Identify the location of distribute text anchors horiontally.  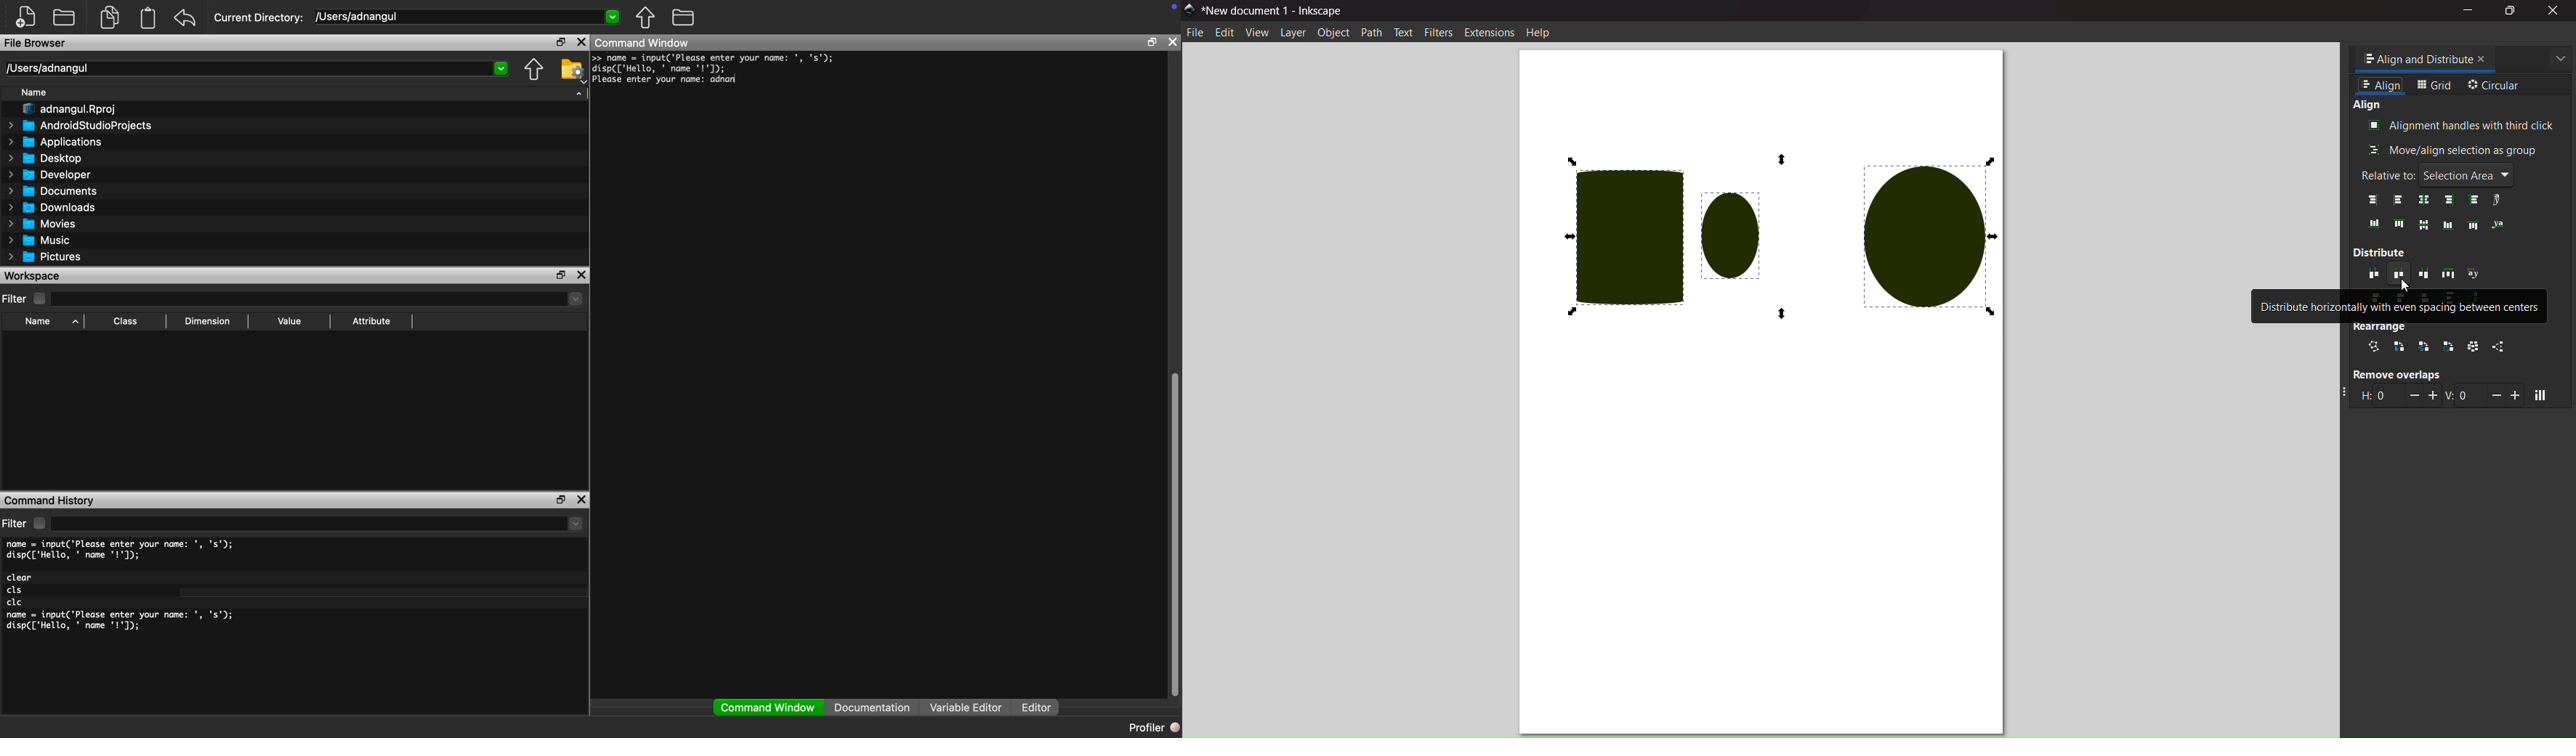
(2475, 273).